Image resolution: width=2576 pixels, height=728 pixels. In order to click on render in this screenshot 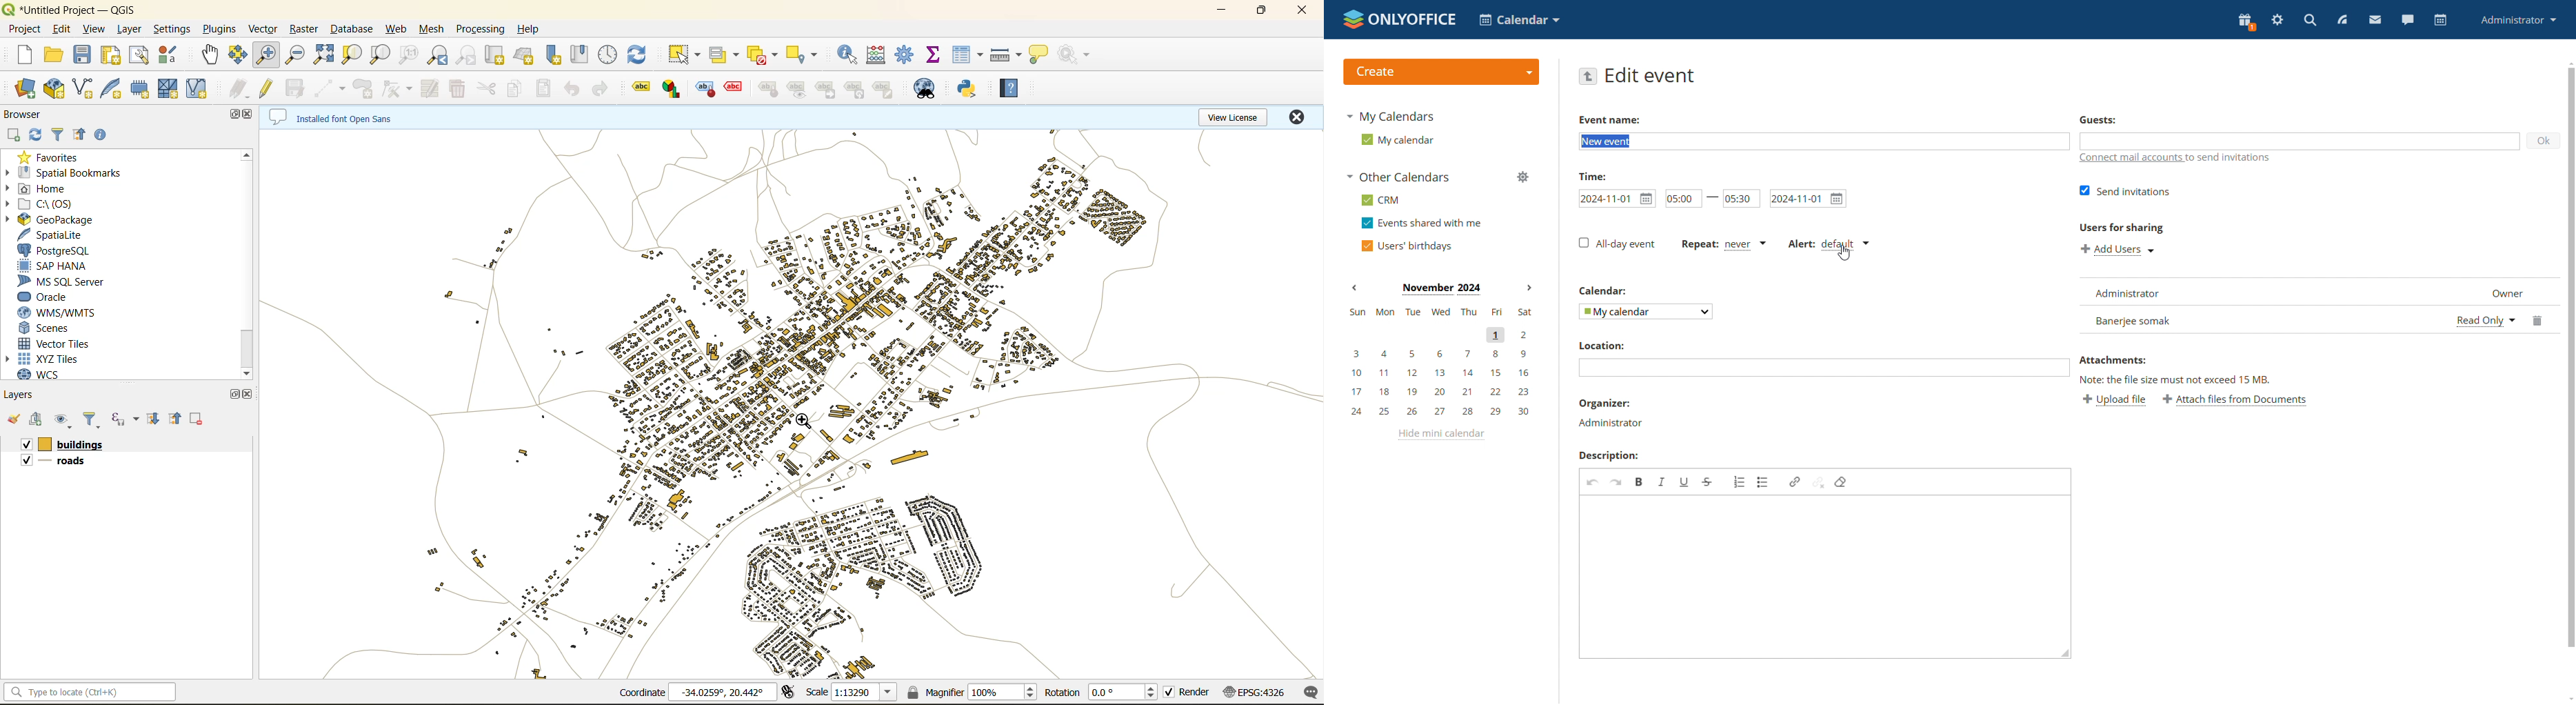, I will do `click(1188, 695)`.